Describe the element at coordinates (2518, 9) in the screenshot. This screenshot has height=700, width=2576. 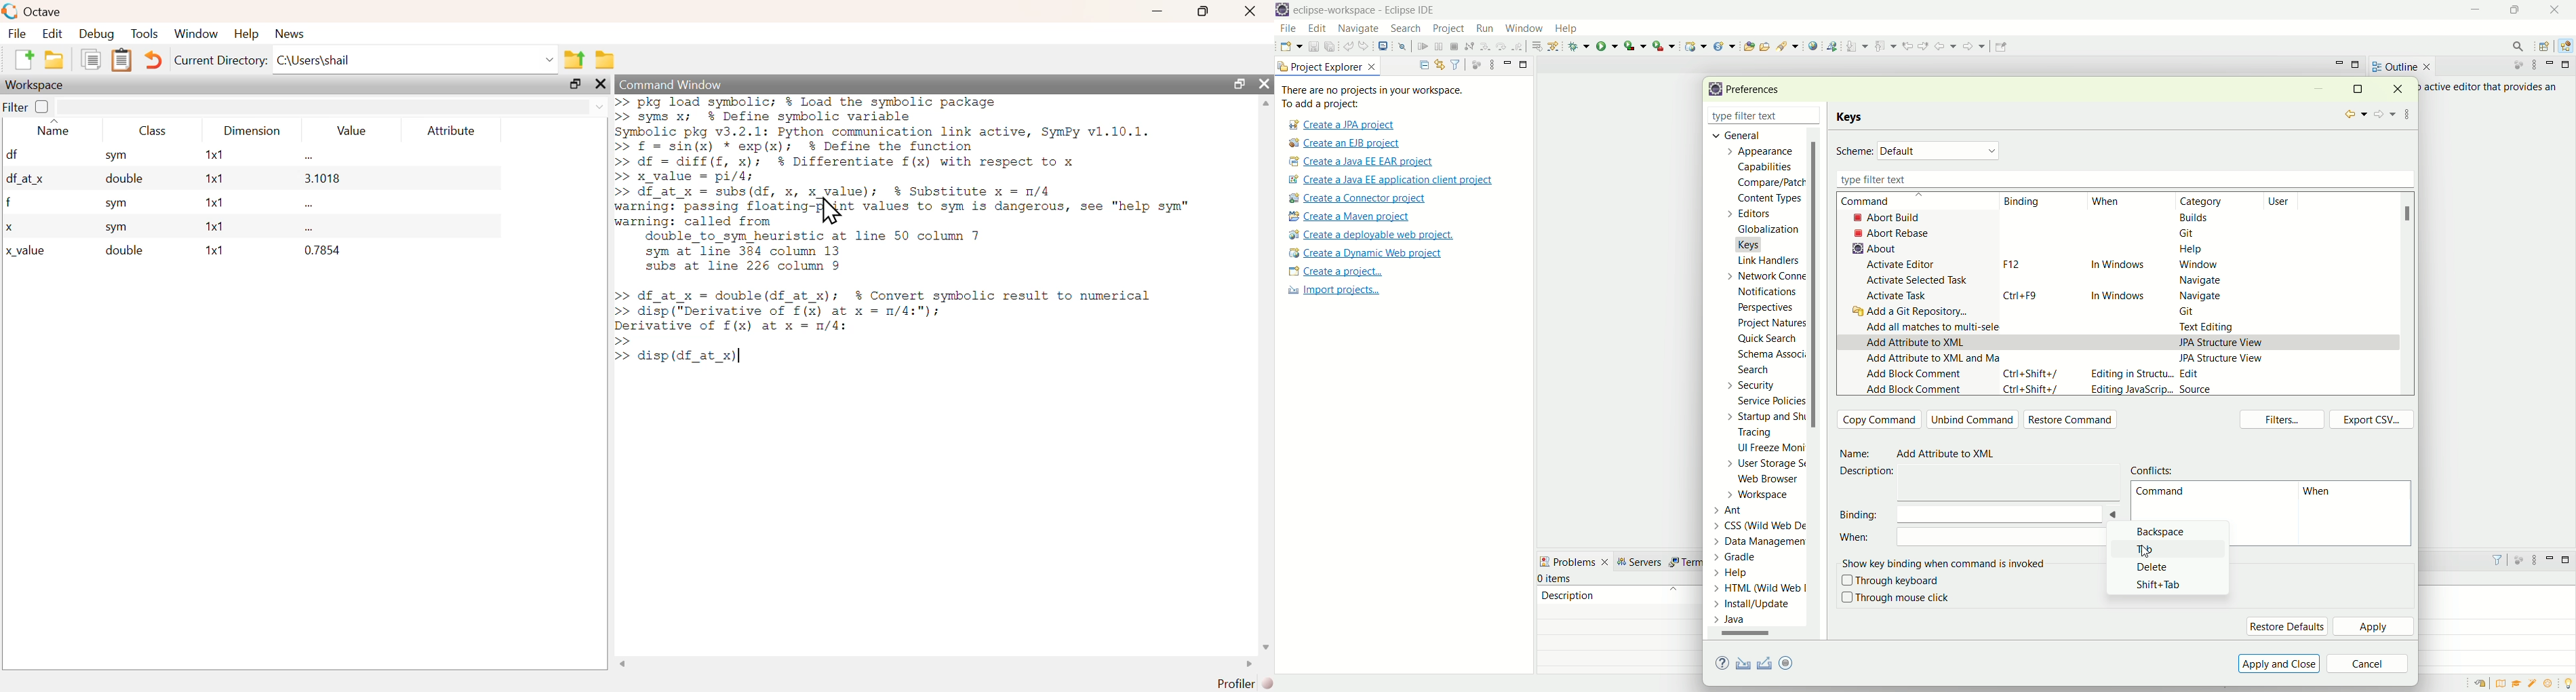
I see `maximize` at that location.